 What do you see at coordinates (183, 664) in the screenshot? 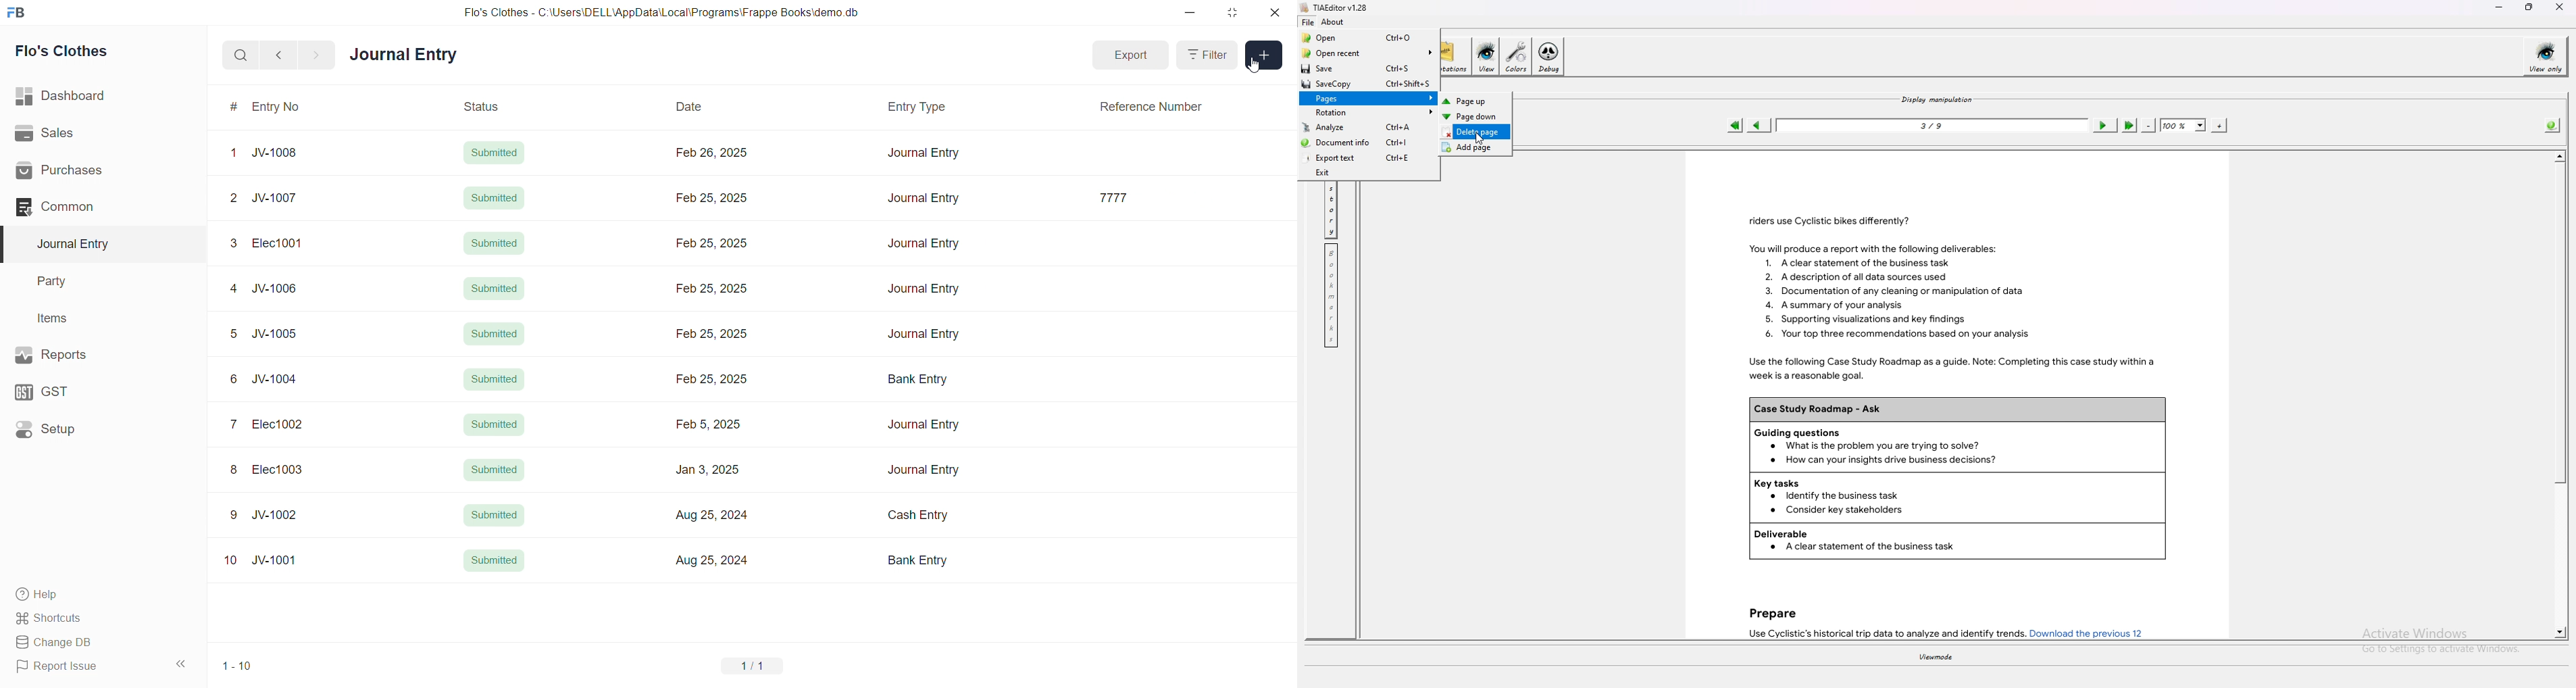
I see `collapse sidebar` at bounding box center [183, 664].